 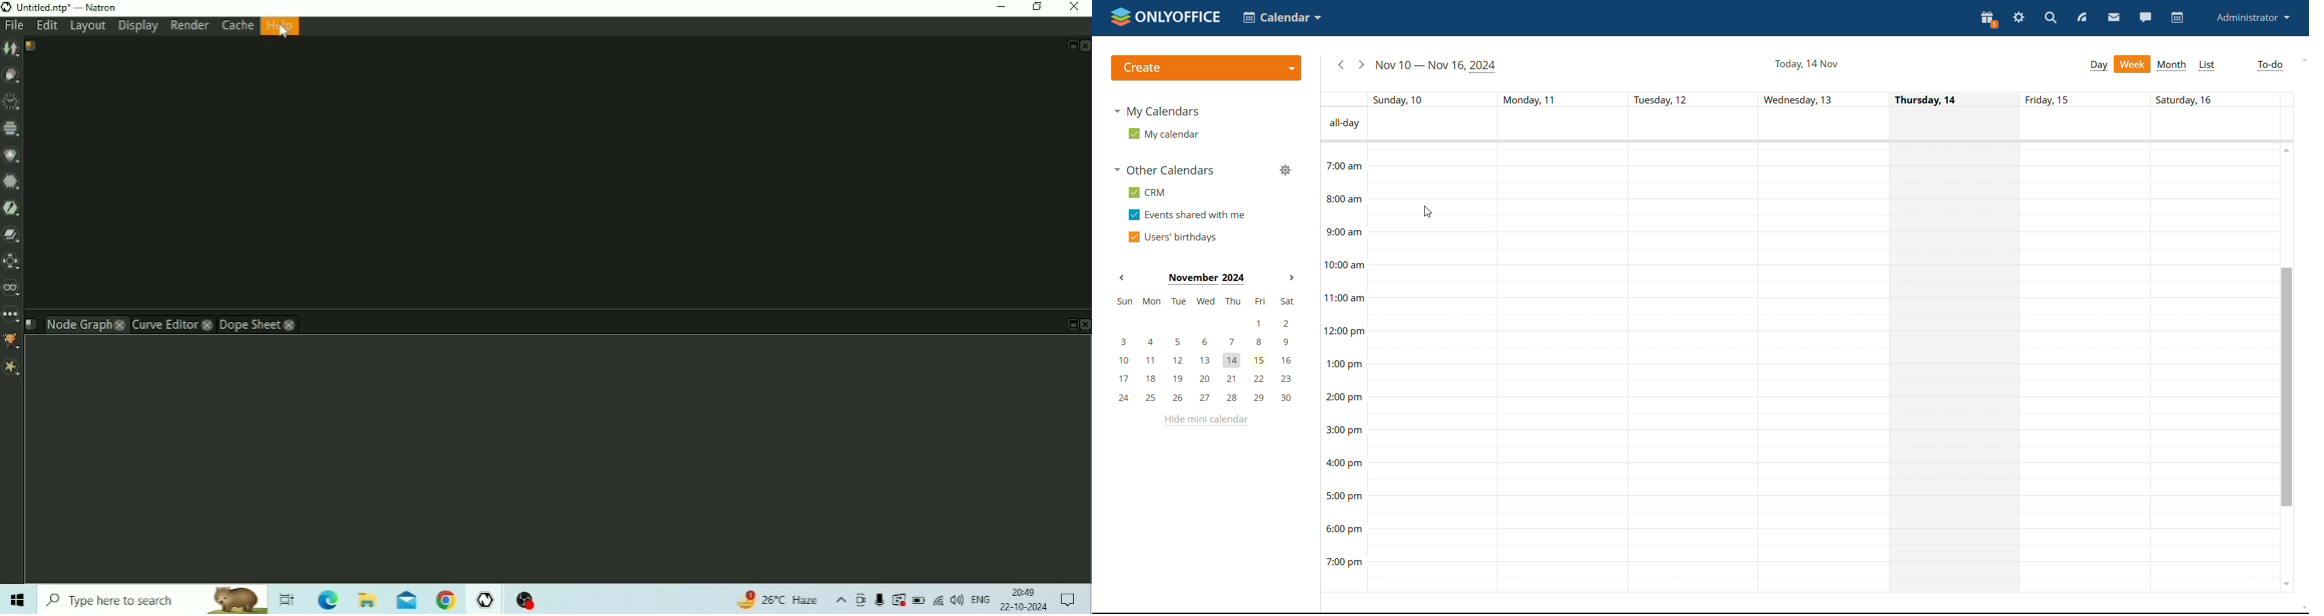 I want to click on Layout, so click(x=87, y=27).